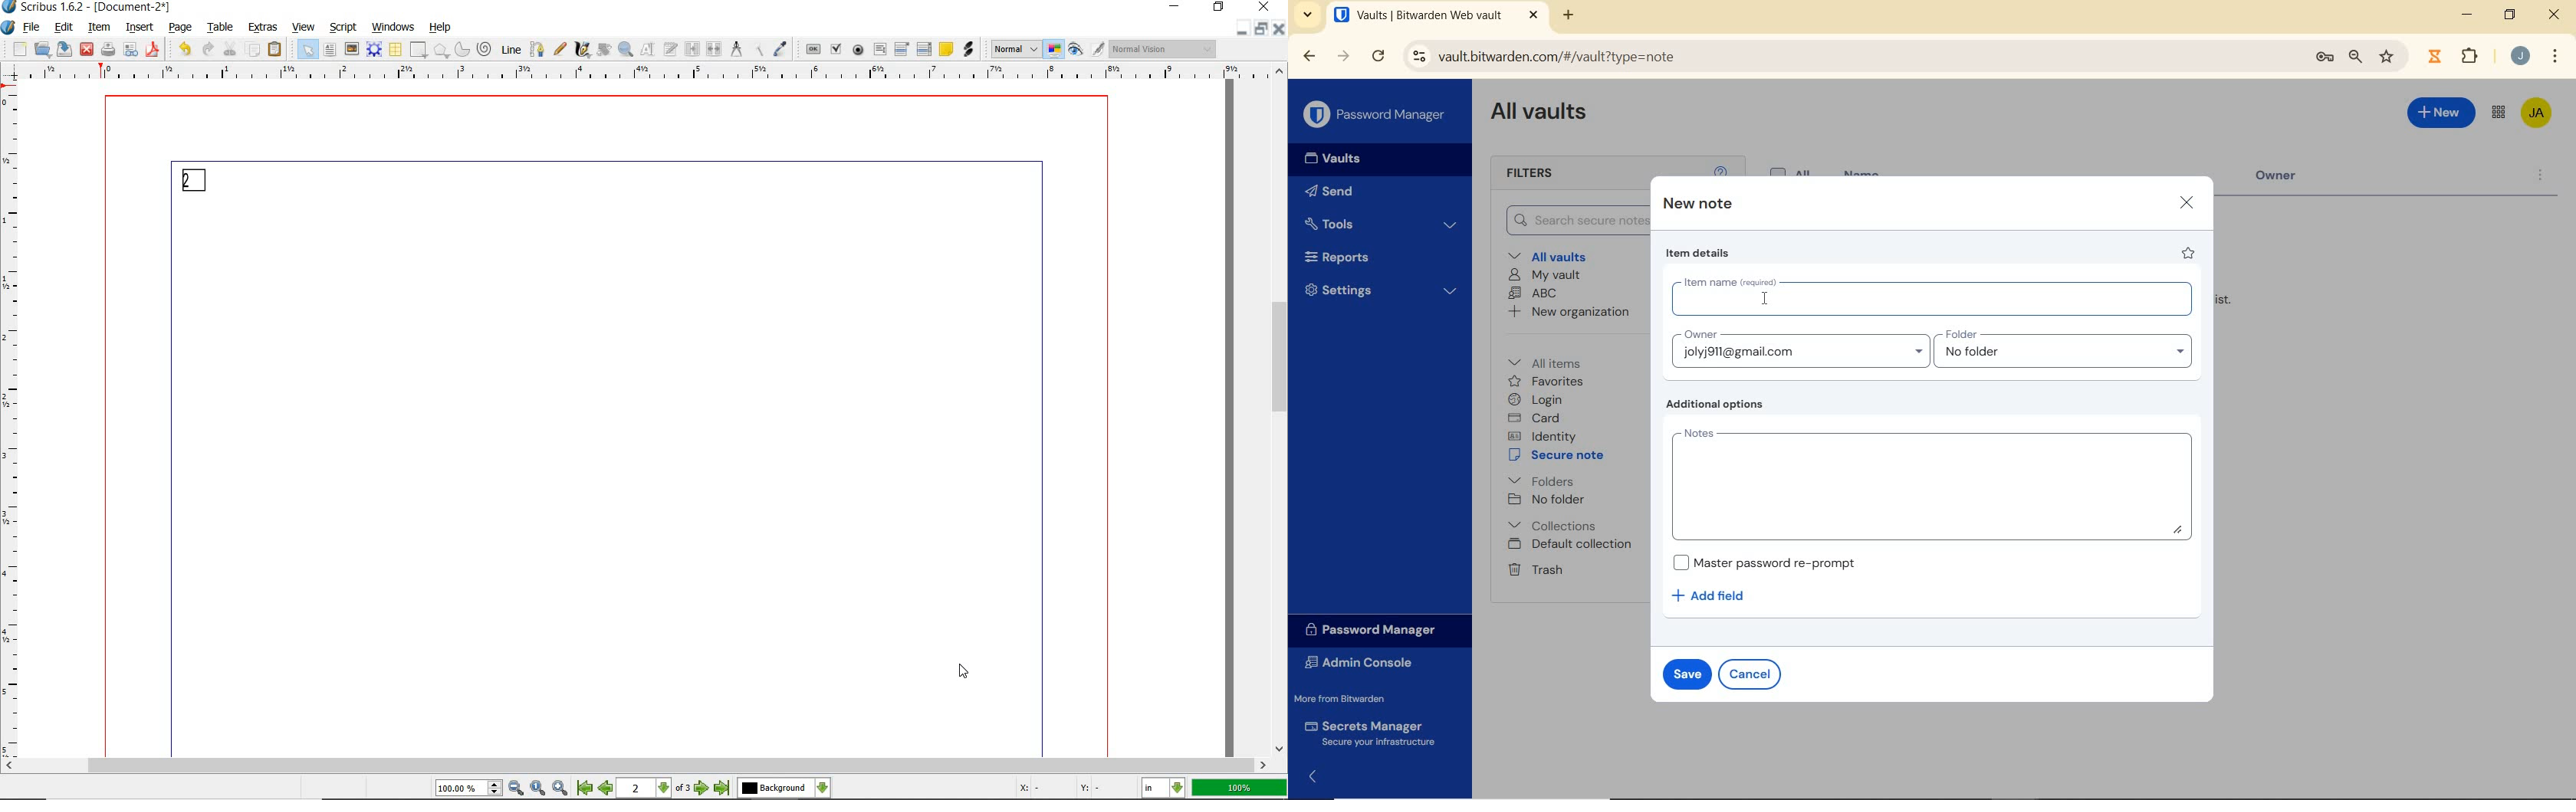 The width and height of the screenshot is (2576, 812). What do you see at coordinates (263, 28) in the screenshot?
I see `extras` at bounding box center [263, 28].